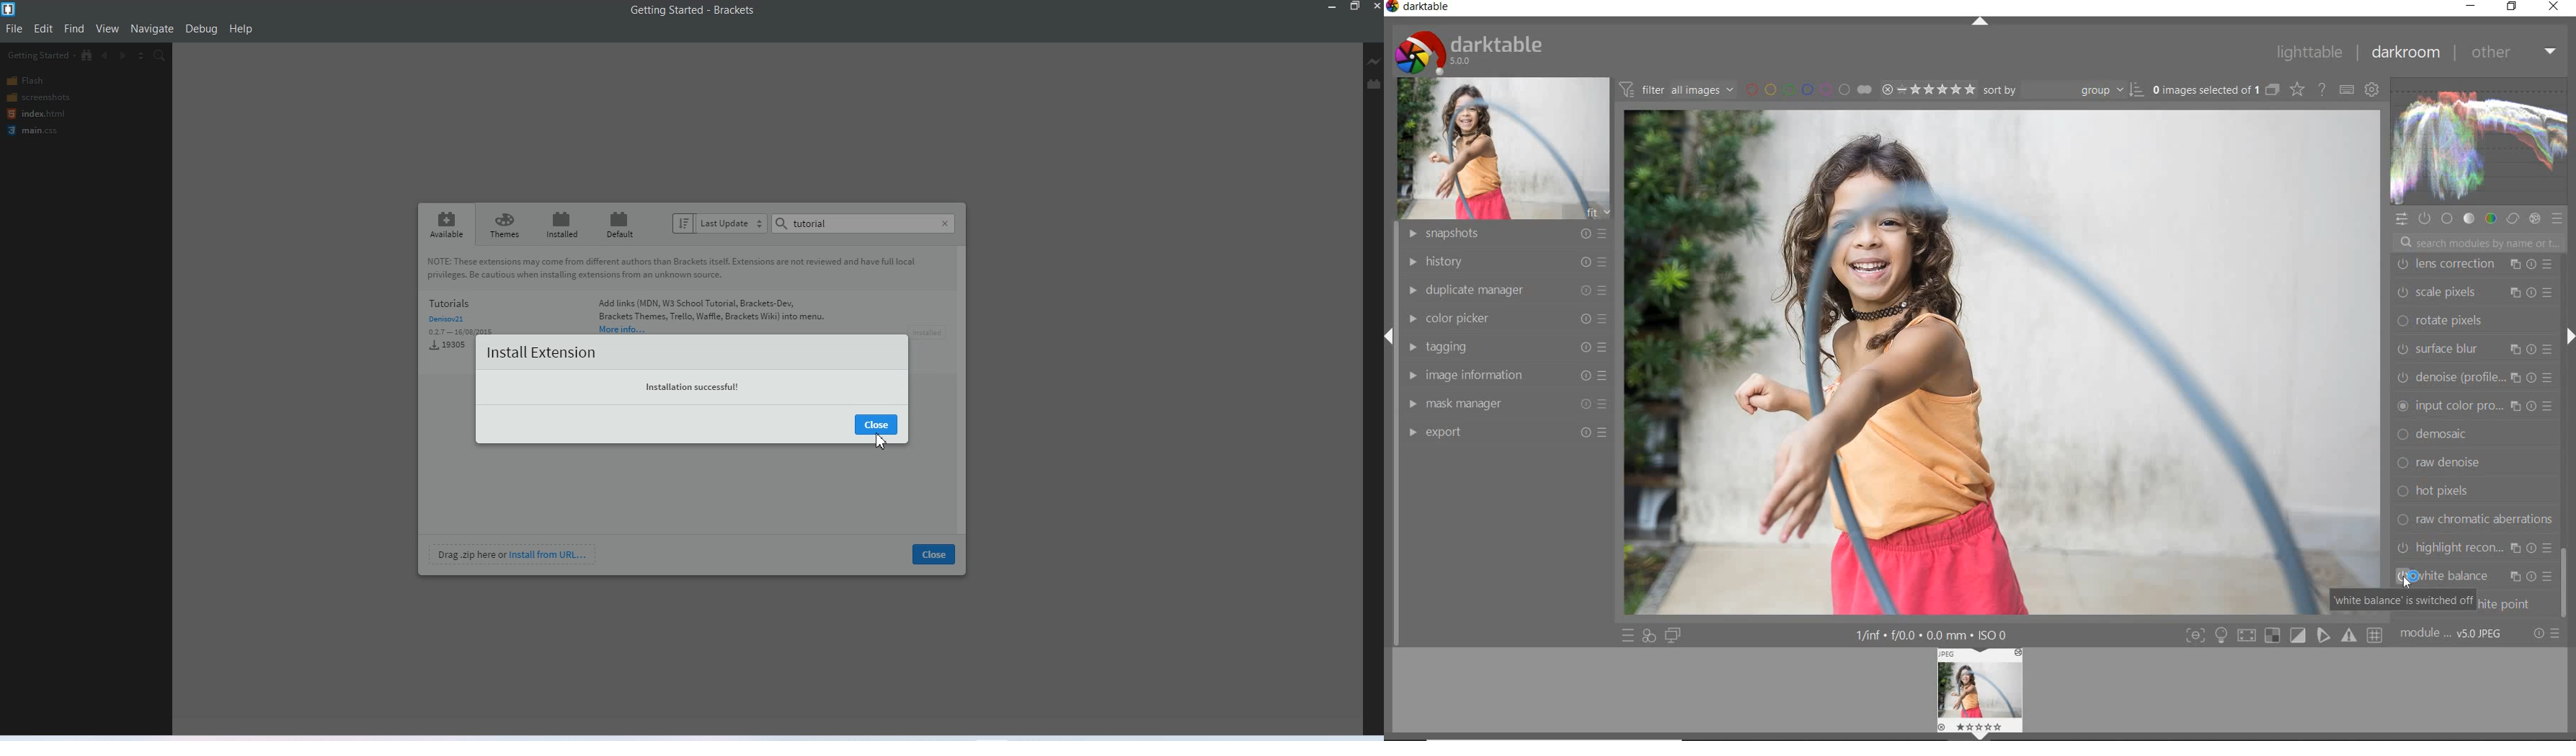 The width and height of the screenshot is (2576, 756). I want to click on framing, so click(2474, 292).